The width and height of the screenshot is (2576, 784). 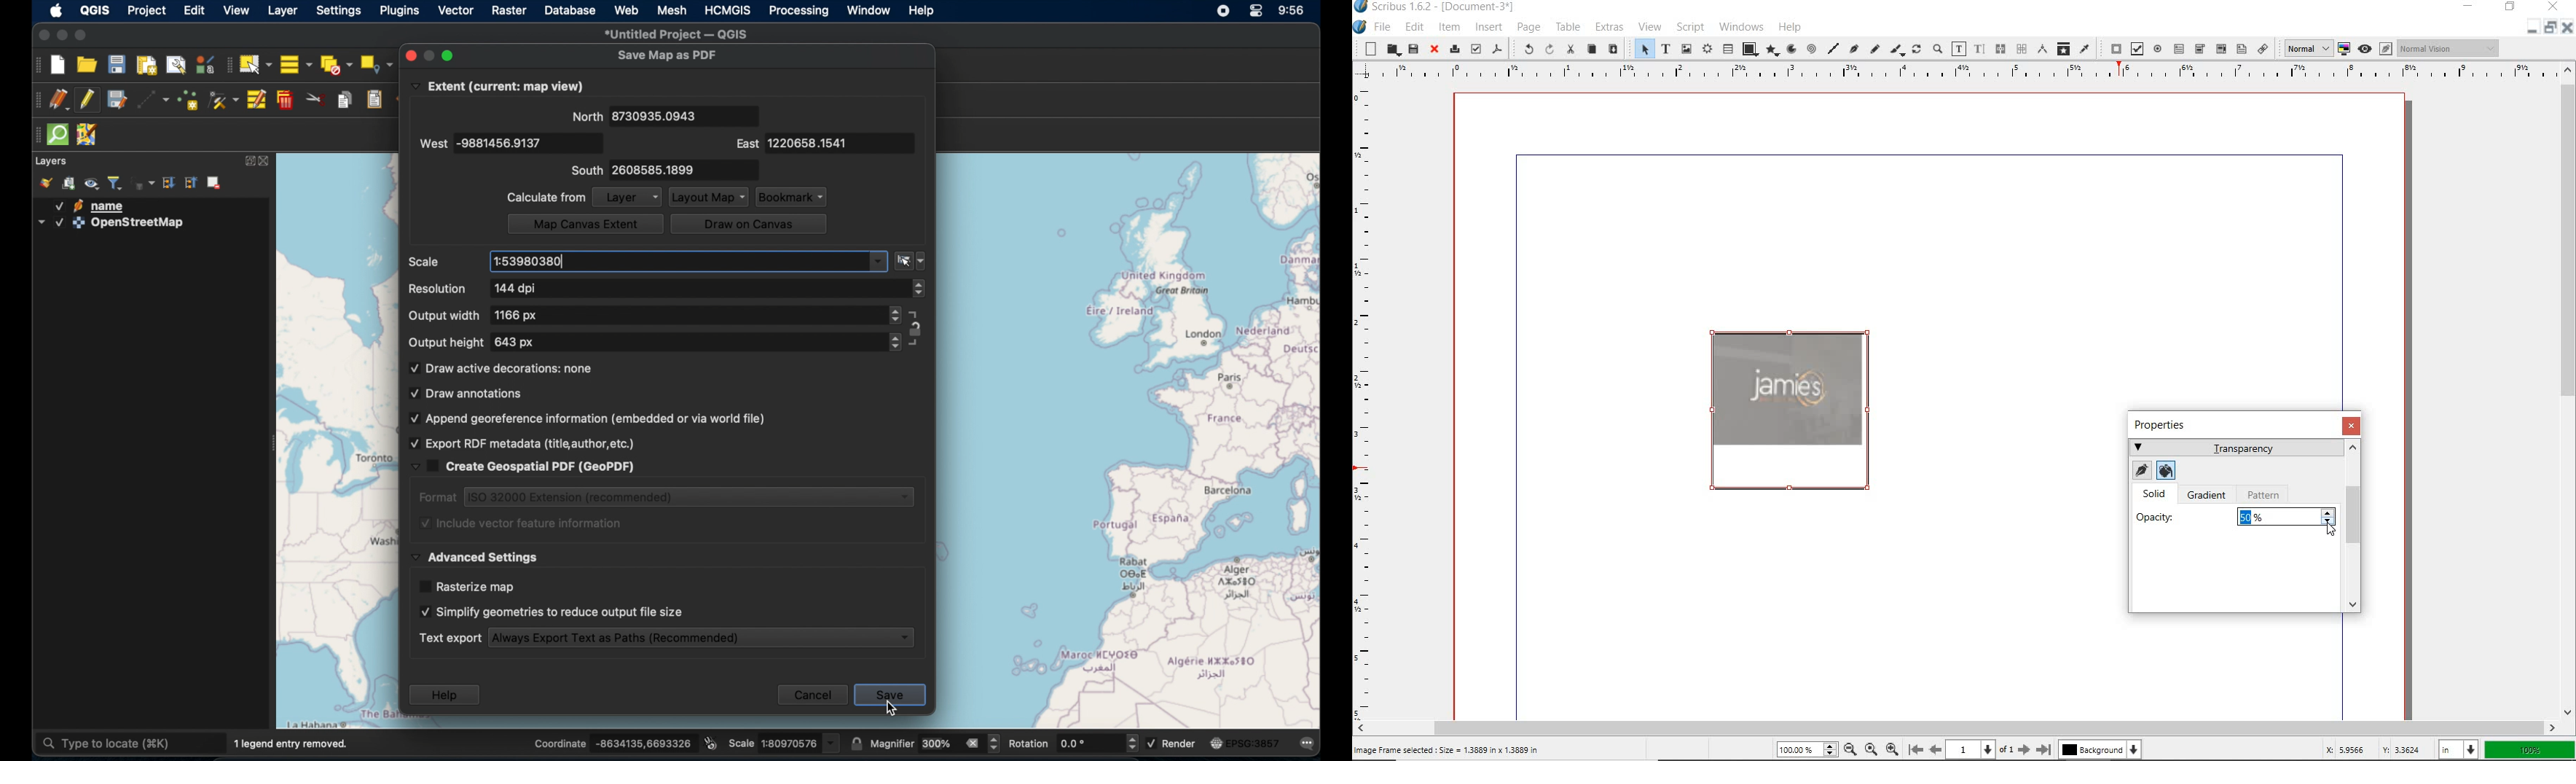 I want to click on filter layer, so click(x=115, y=182).